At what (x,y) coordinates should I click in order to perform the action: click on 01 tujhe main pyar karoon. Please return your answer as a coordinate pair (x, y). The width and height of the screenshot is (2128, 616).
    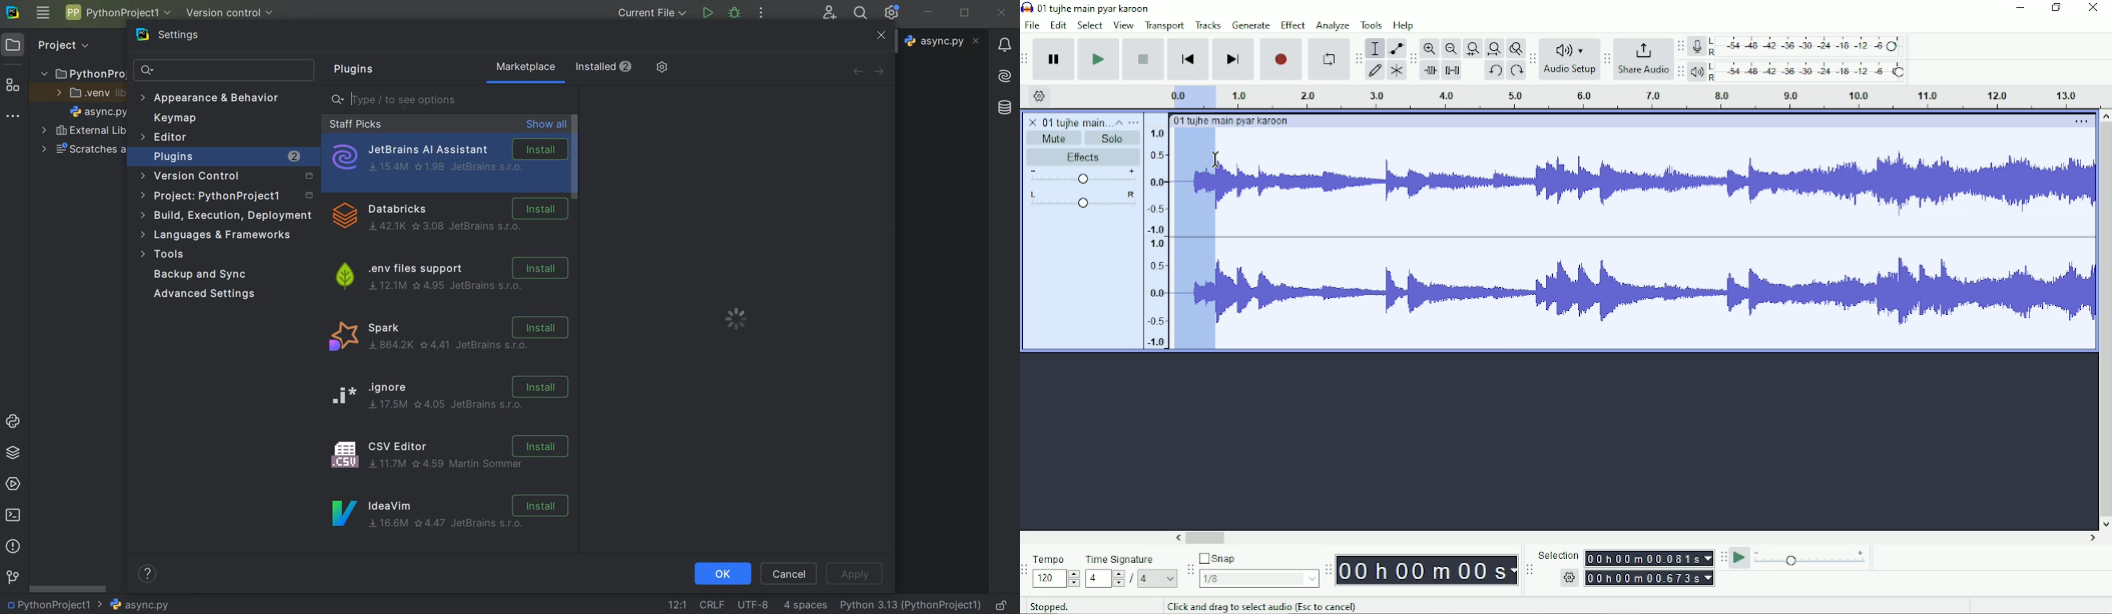
    Looking at the image, I should click on (1098, 8).